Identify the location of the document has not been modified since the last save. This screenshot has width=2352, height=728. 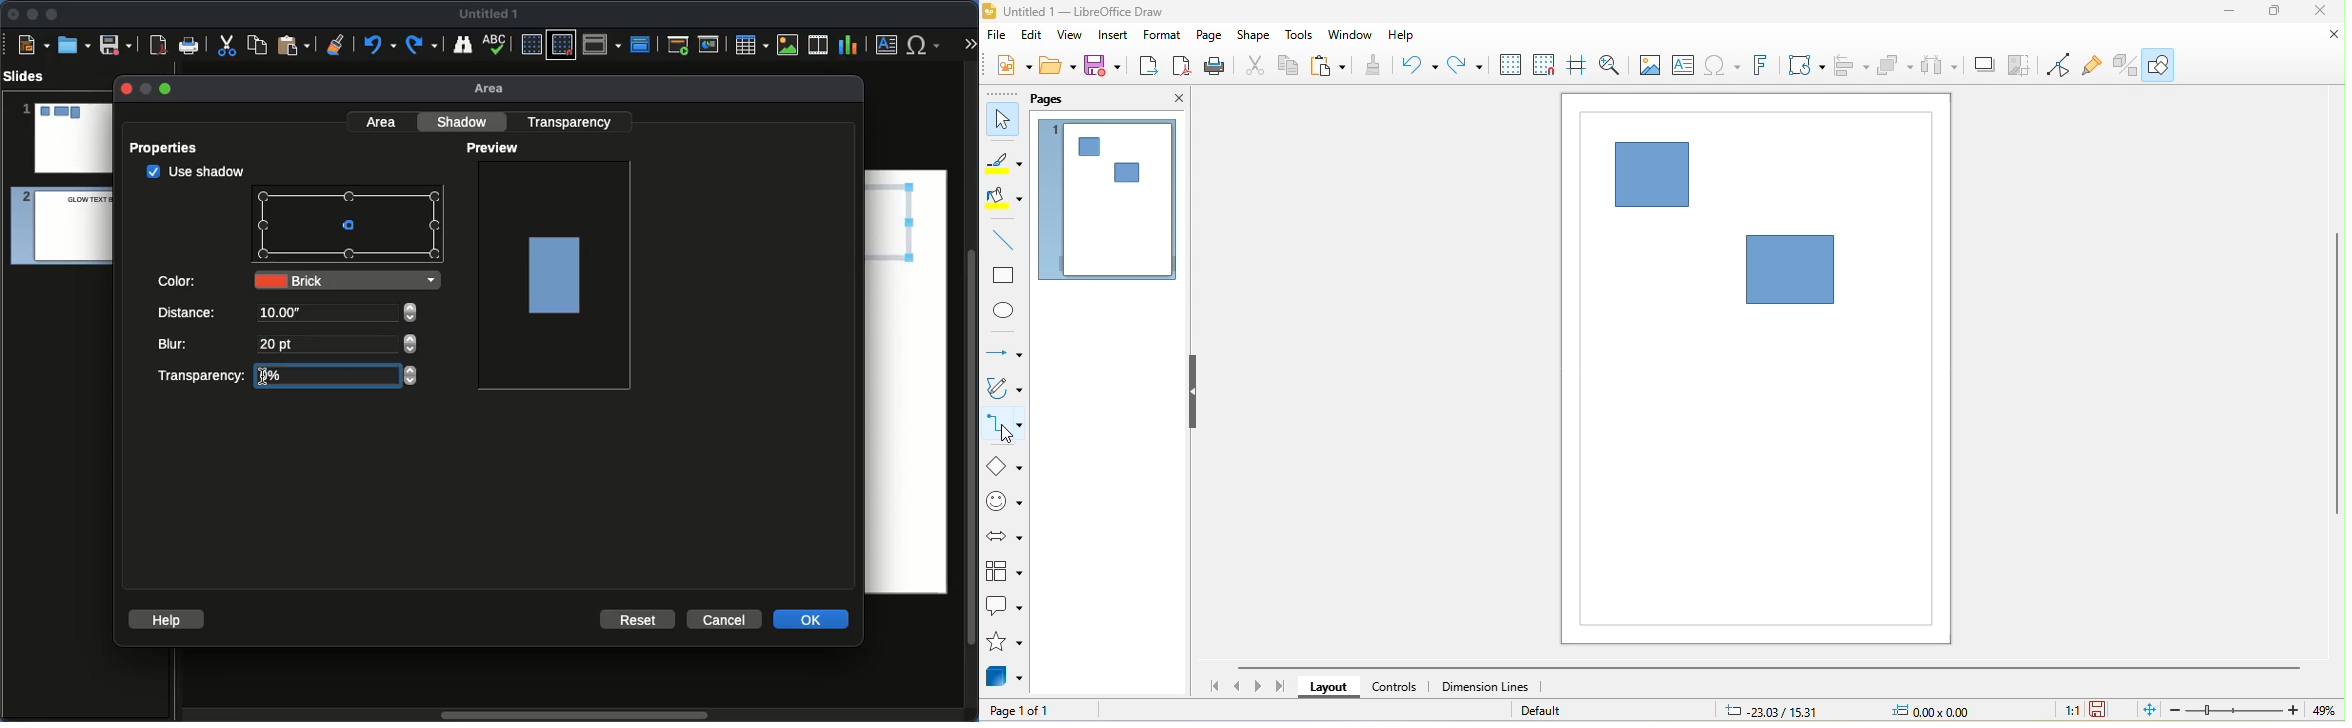
(2107, 710).